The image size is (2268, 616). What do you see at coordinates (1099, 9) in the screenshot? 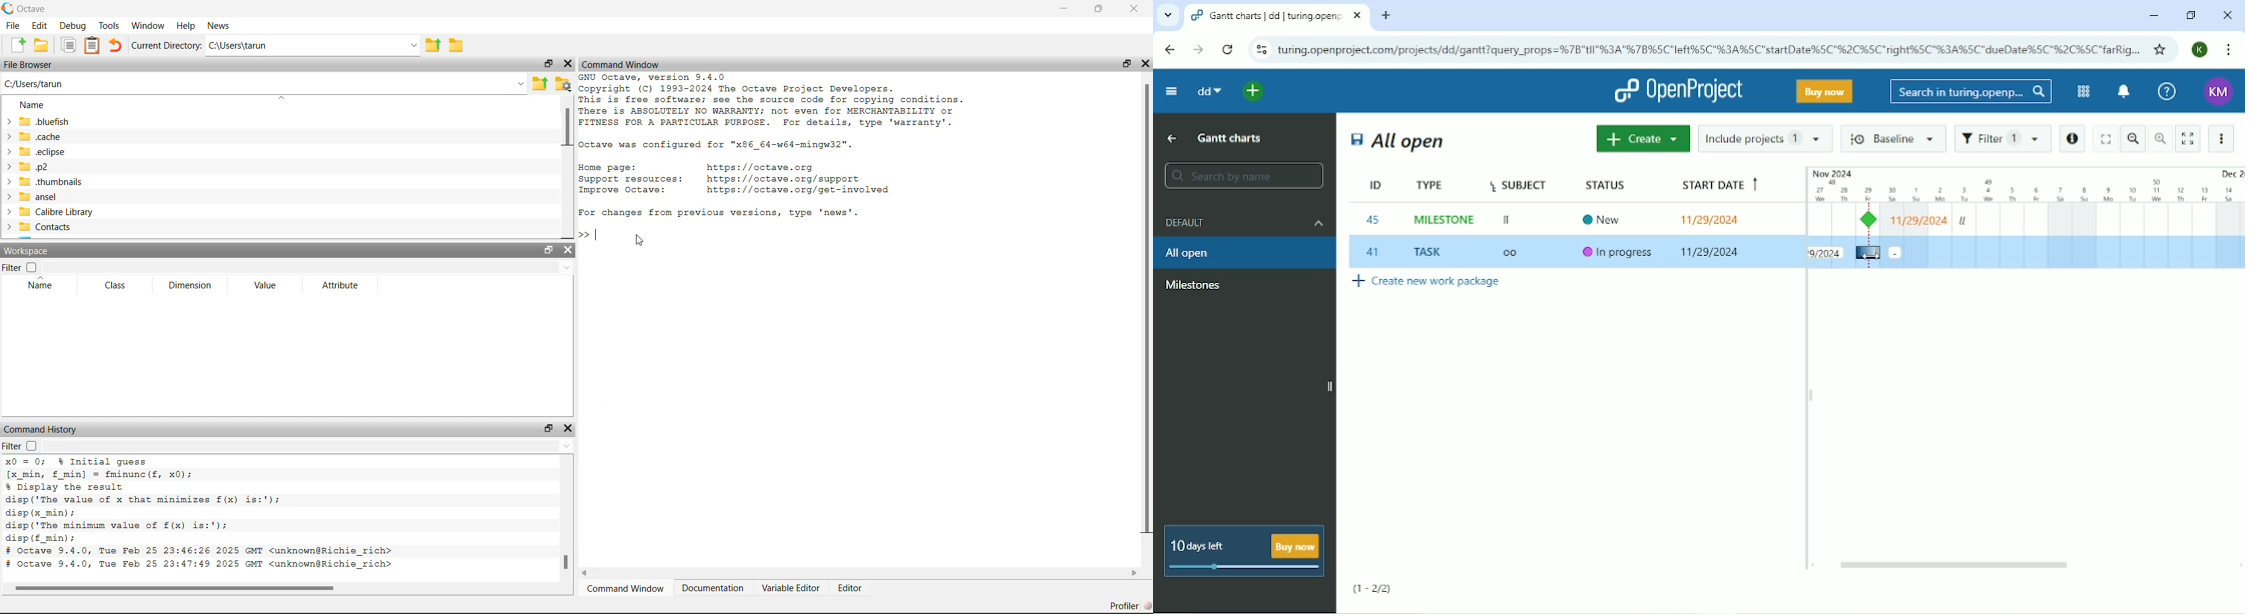
I see `Maximize/Restore` at bounding box center [1099, 9].